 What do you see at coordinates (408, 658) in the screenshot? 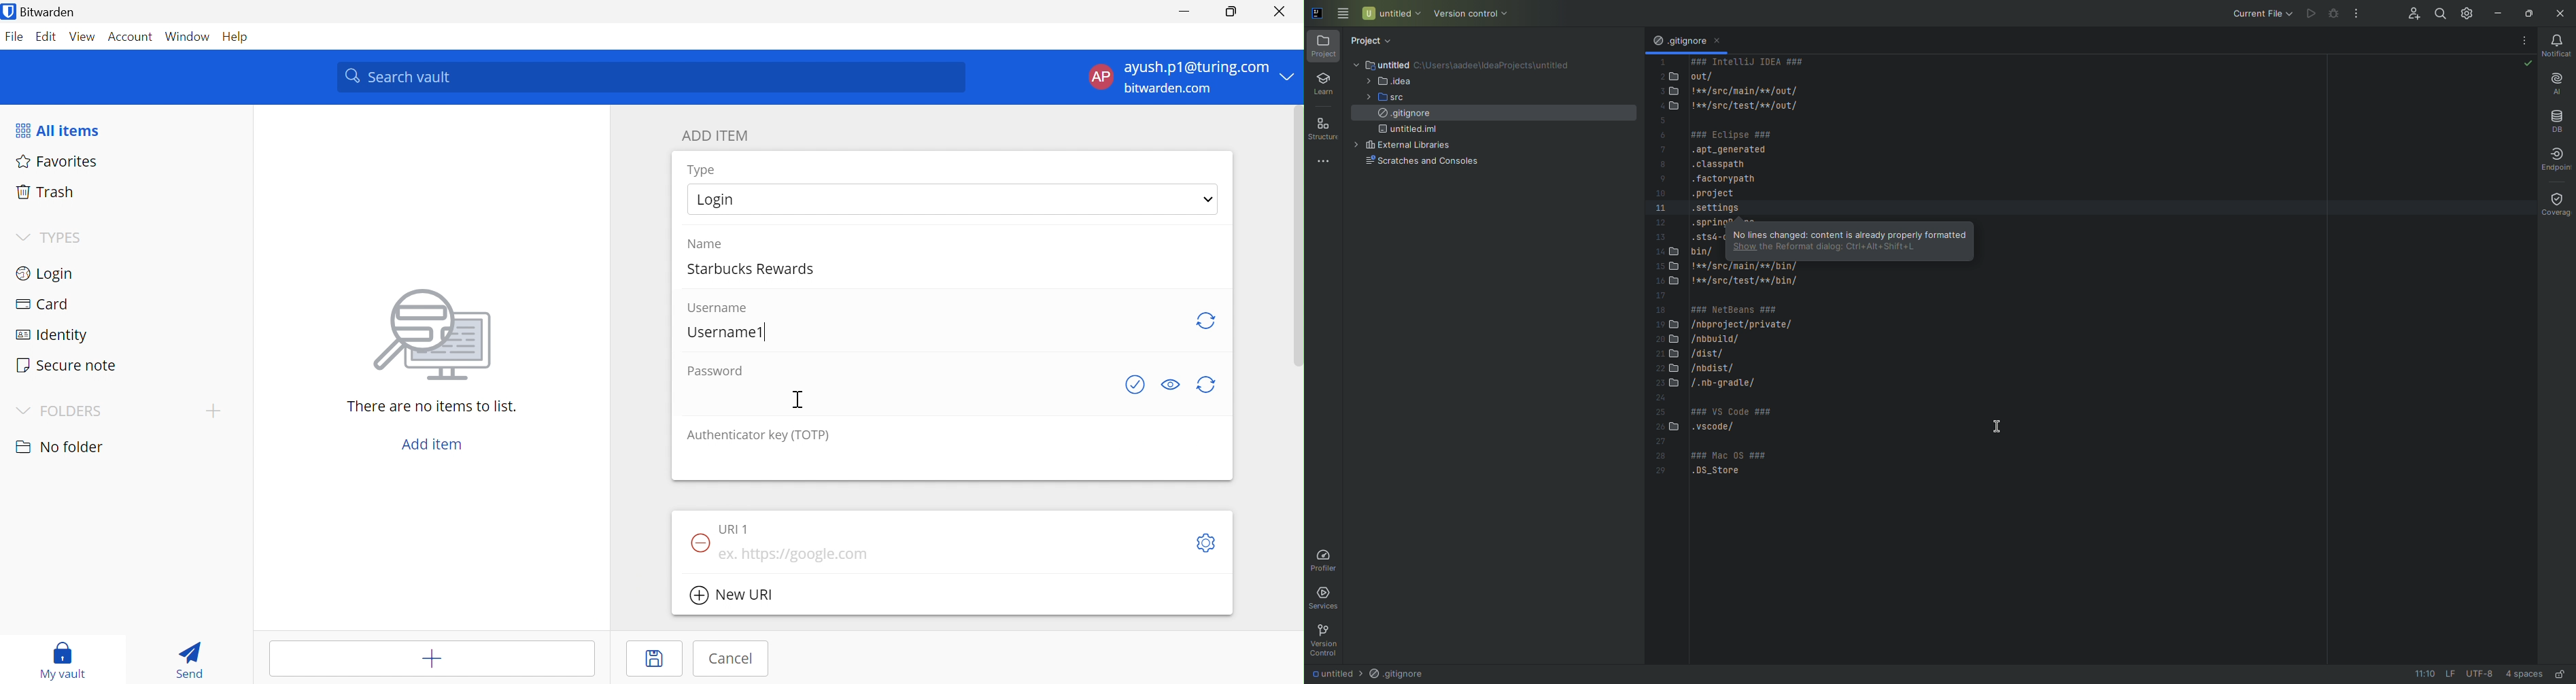
I see `Add item` at bounding box center [408, 658].